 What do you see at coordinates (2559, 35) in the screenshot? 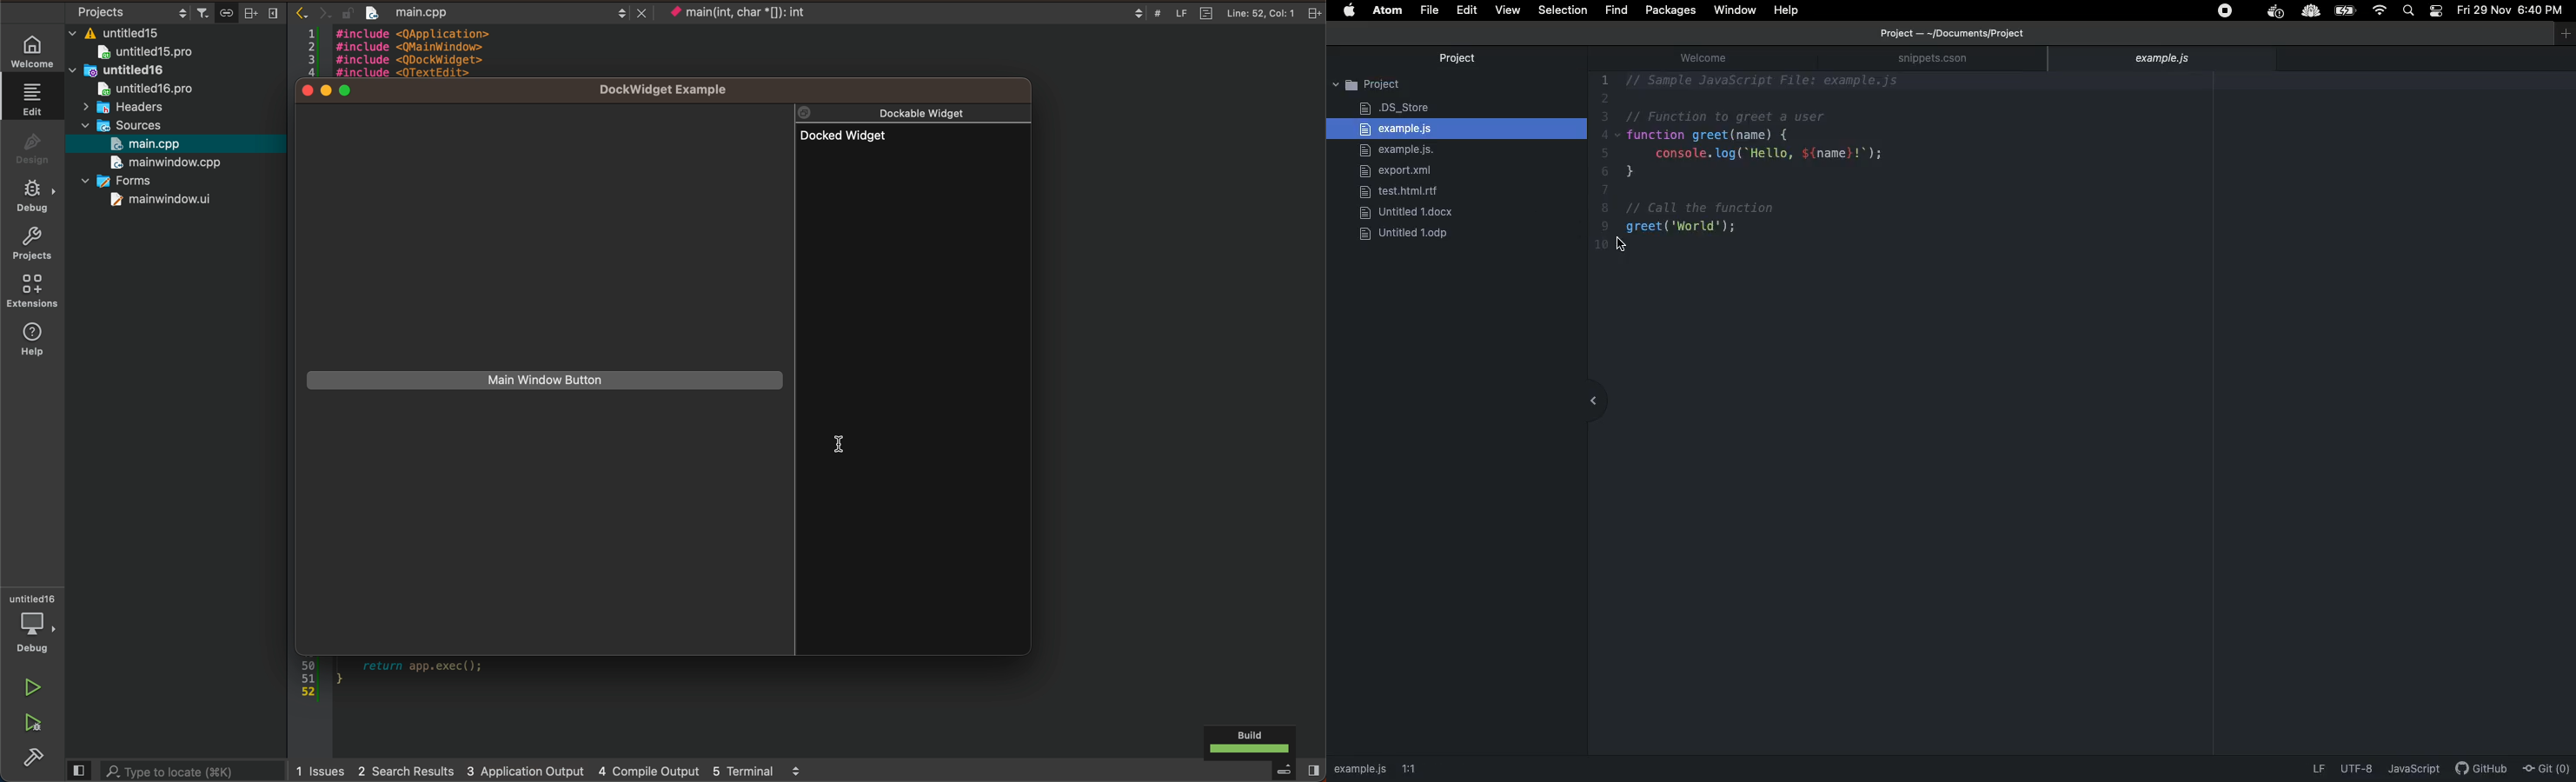
I see `window` at bounding box center [2559, 35].